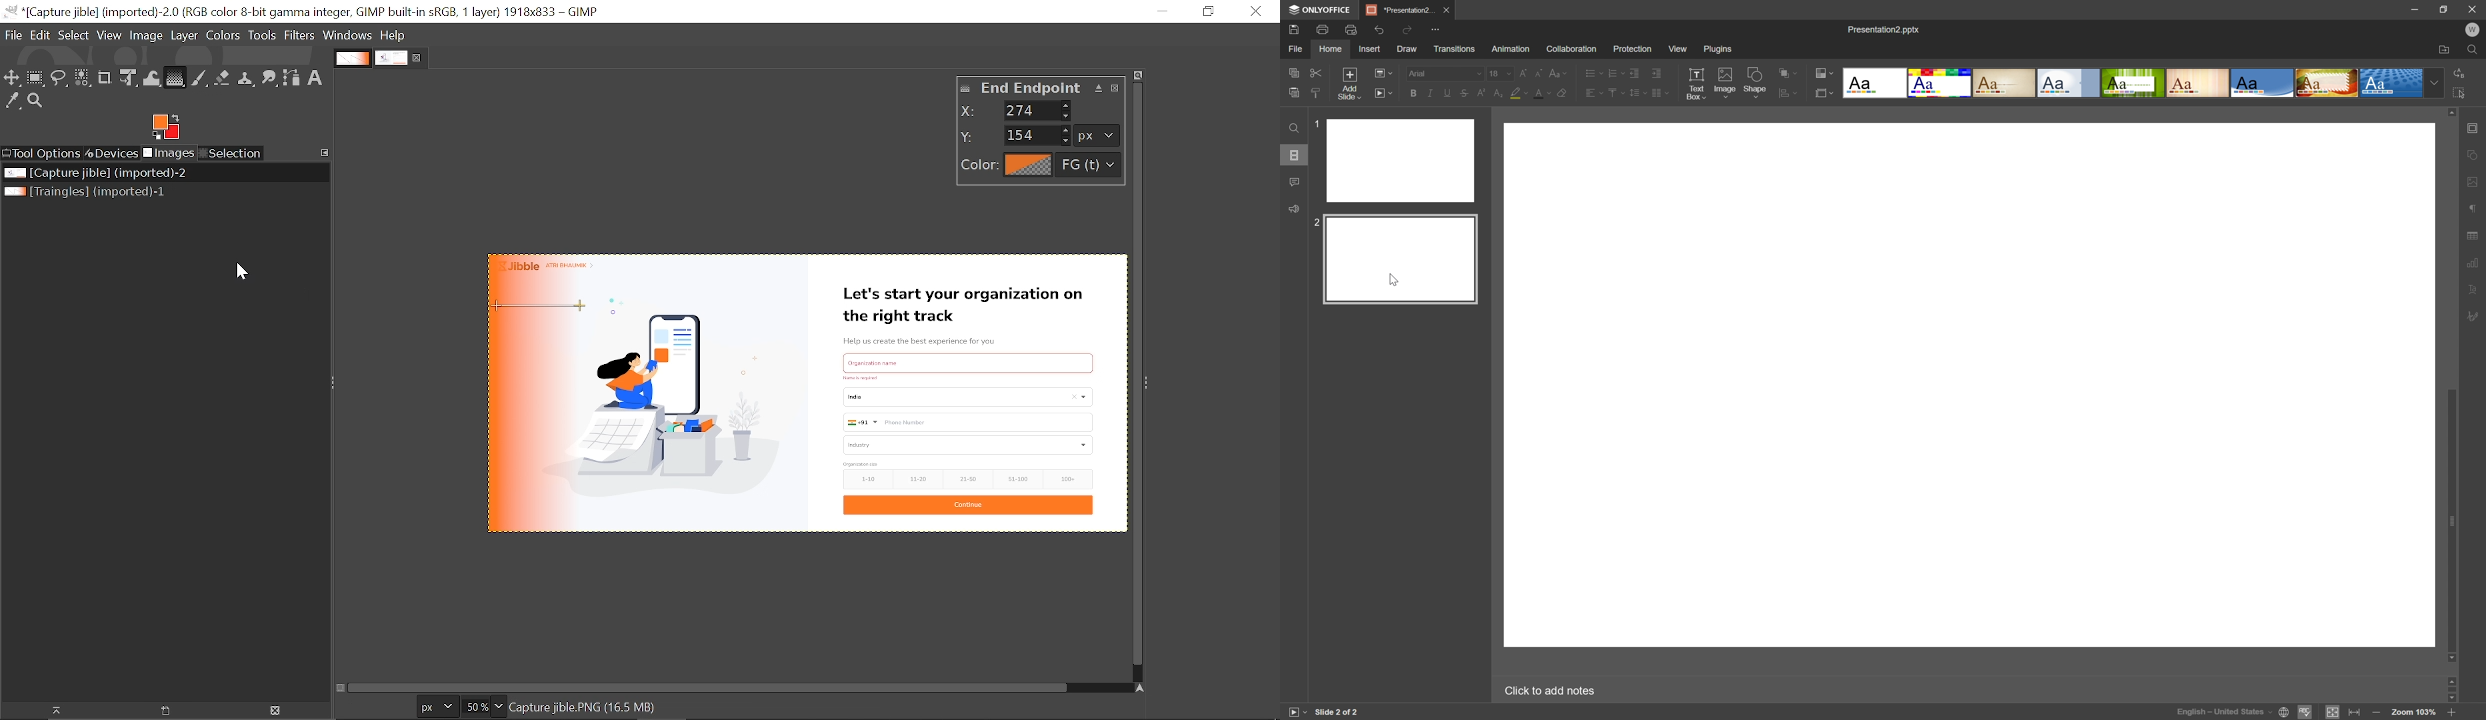 This screenshot has width=2492, height=728. Describe the element at coordinates (440, 707) in the screenshot. I see `Units of the image` at that location.